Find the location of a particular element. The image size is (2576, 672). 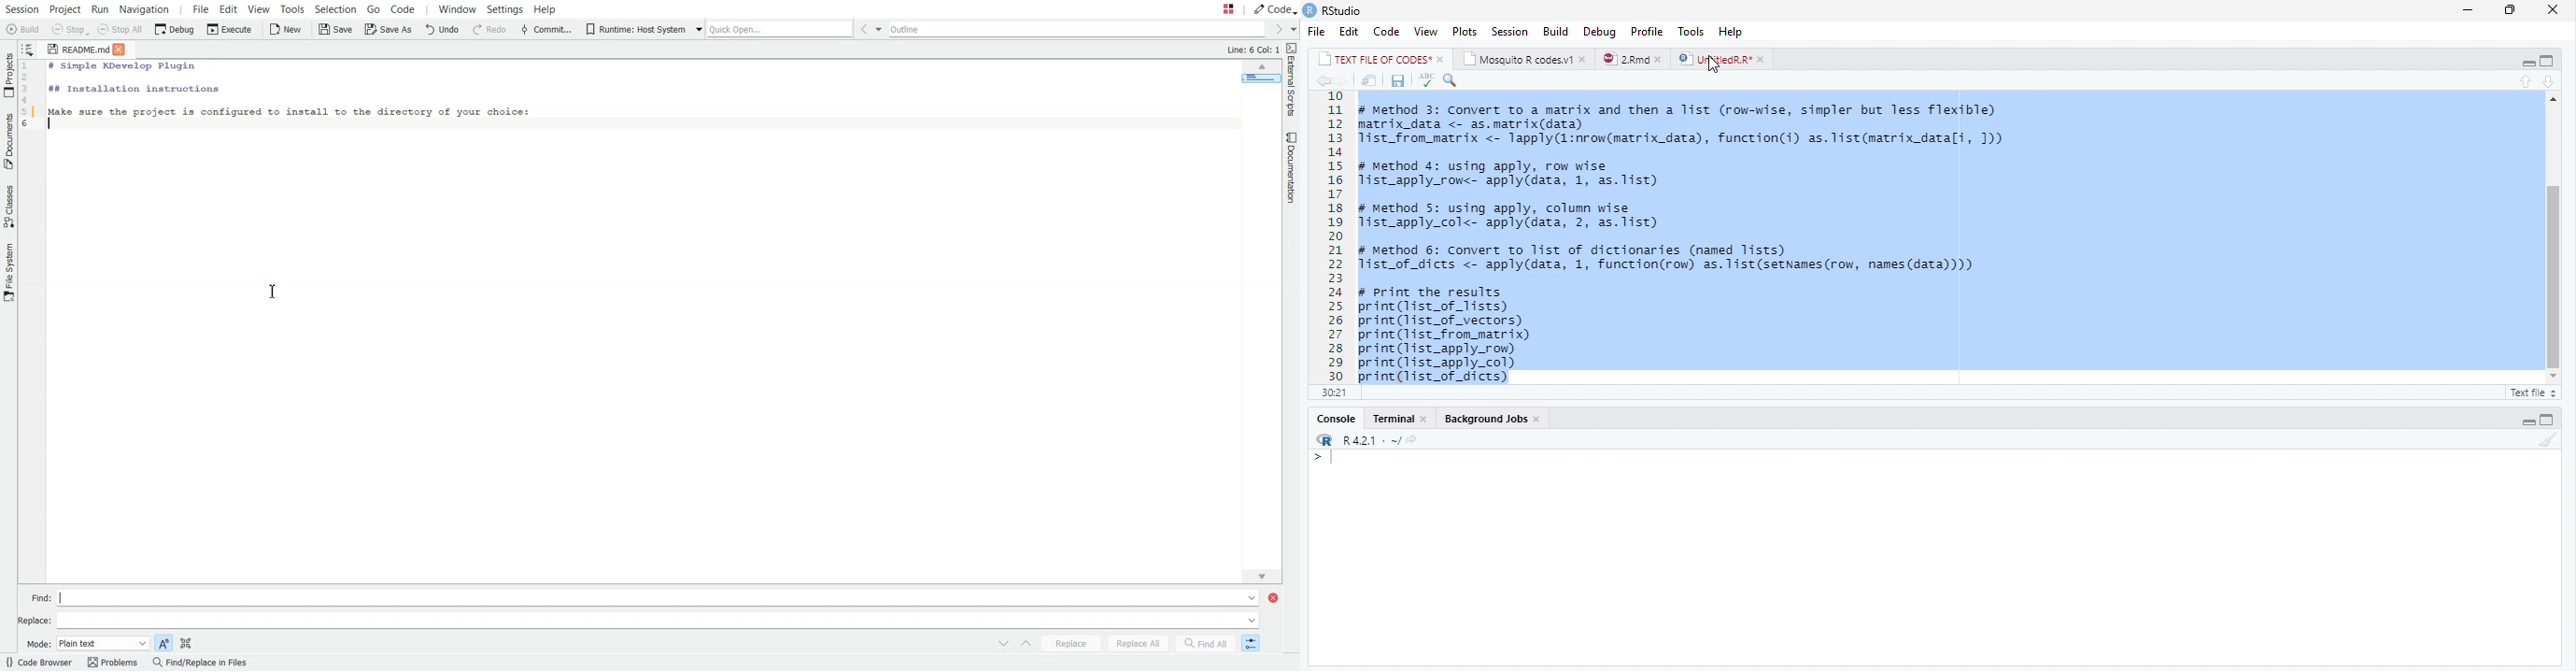

Edit is located at coordinates (1351, 31).